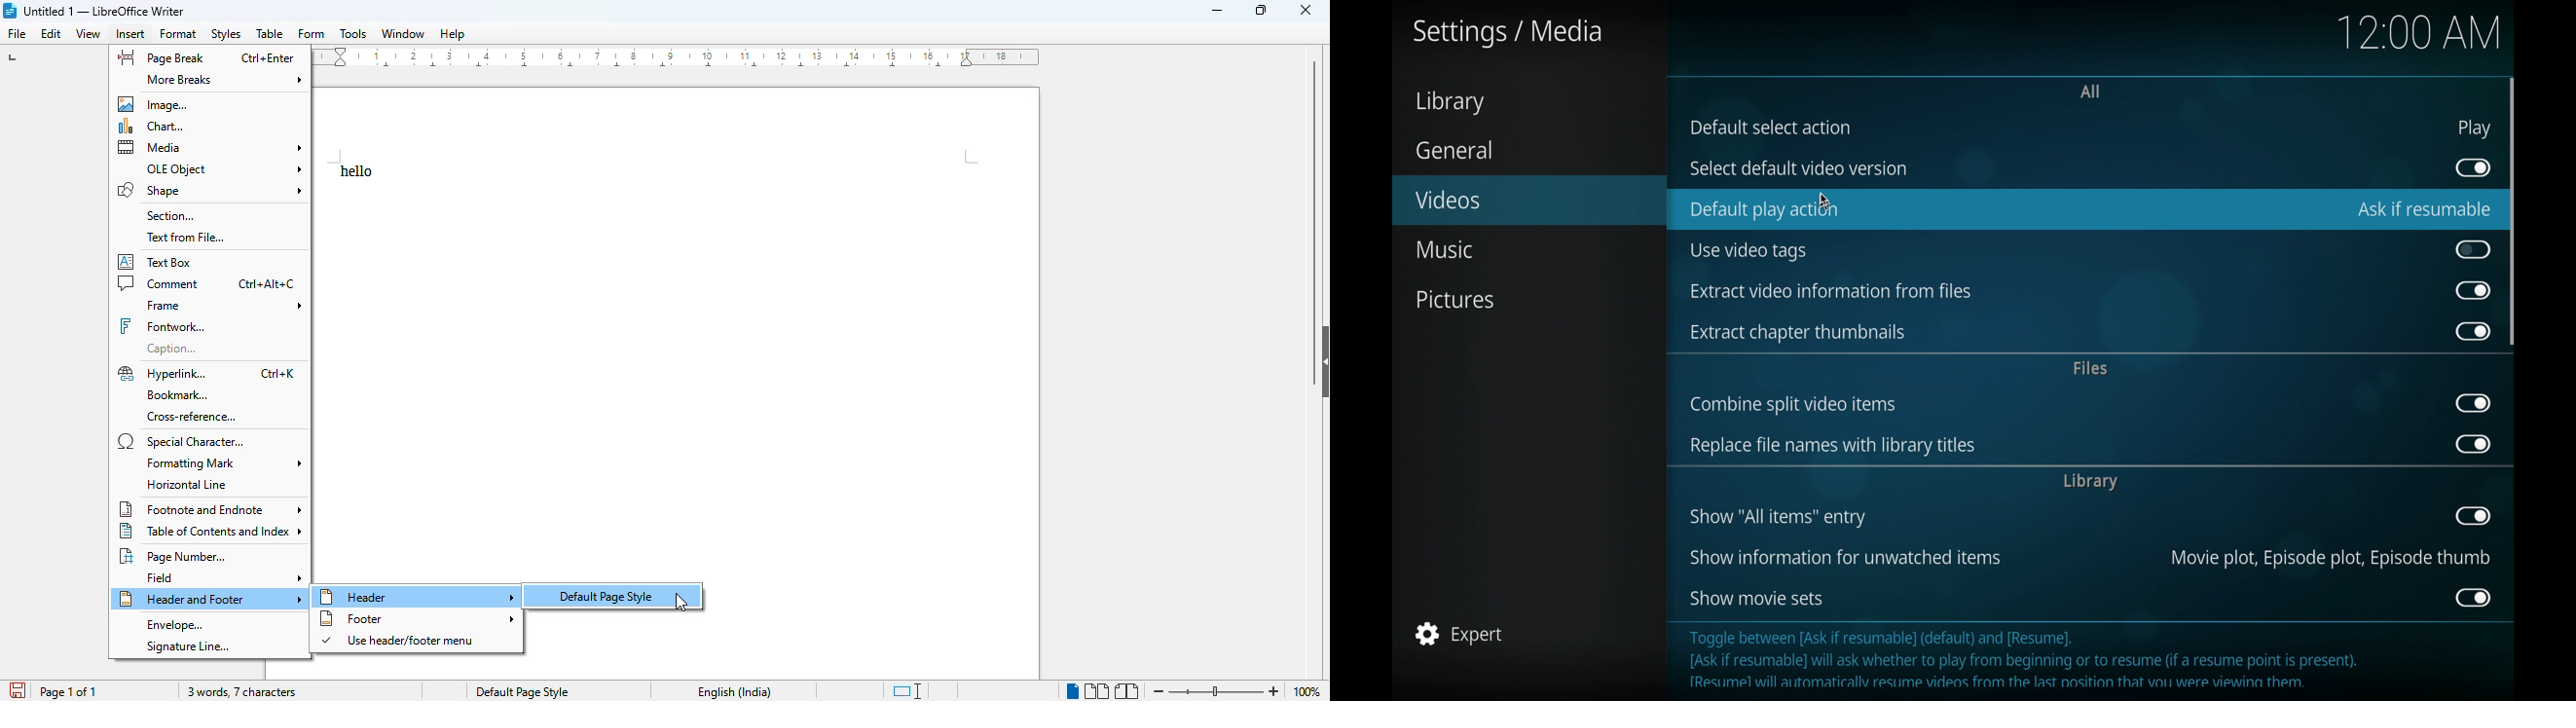 Image resolution: width=2576 pixels, height=728 pixels. What do you see at coordinates (211, 147) in the screenshot?
I see `media` at bounding box center [211, 147].